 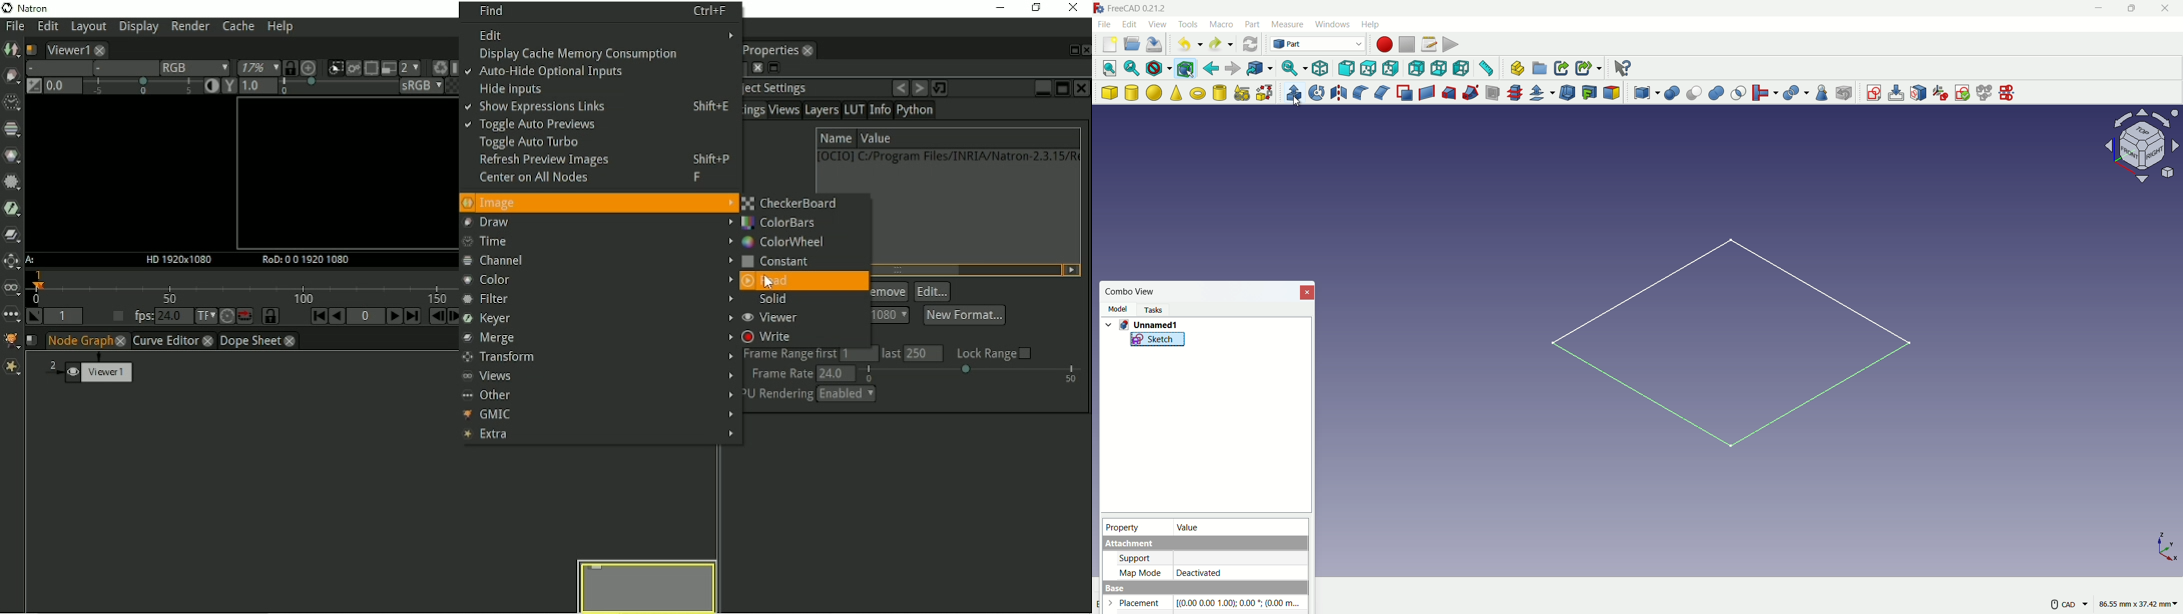 What do you see at coordinates (1346, 68) in the screenshot?
I see `front view` at bounding box center [1346, 68].